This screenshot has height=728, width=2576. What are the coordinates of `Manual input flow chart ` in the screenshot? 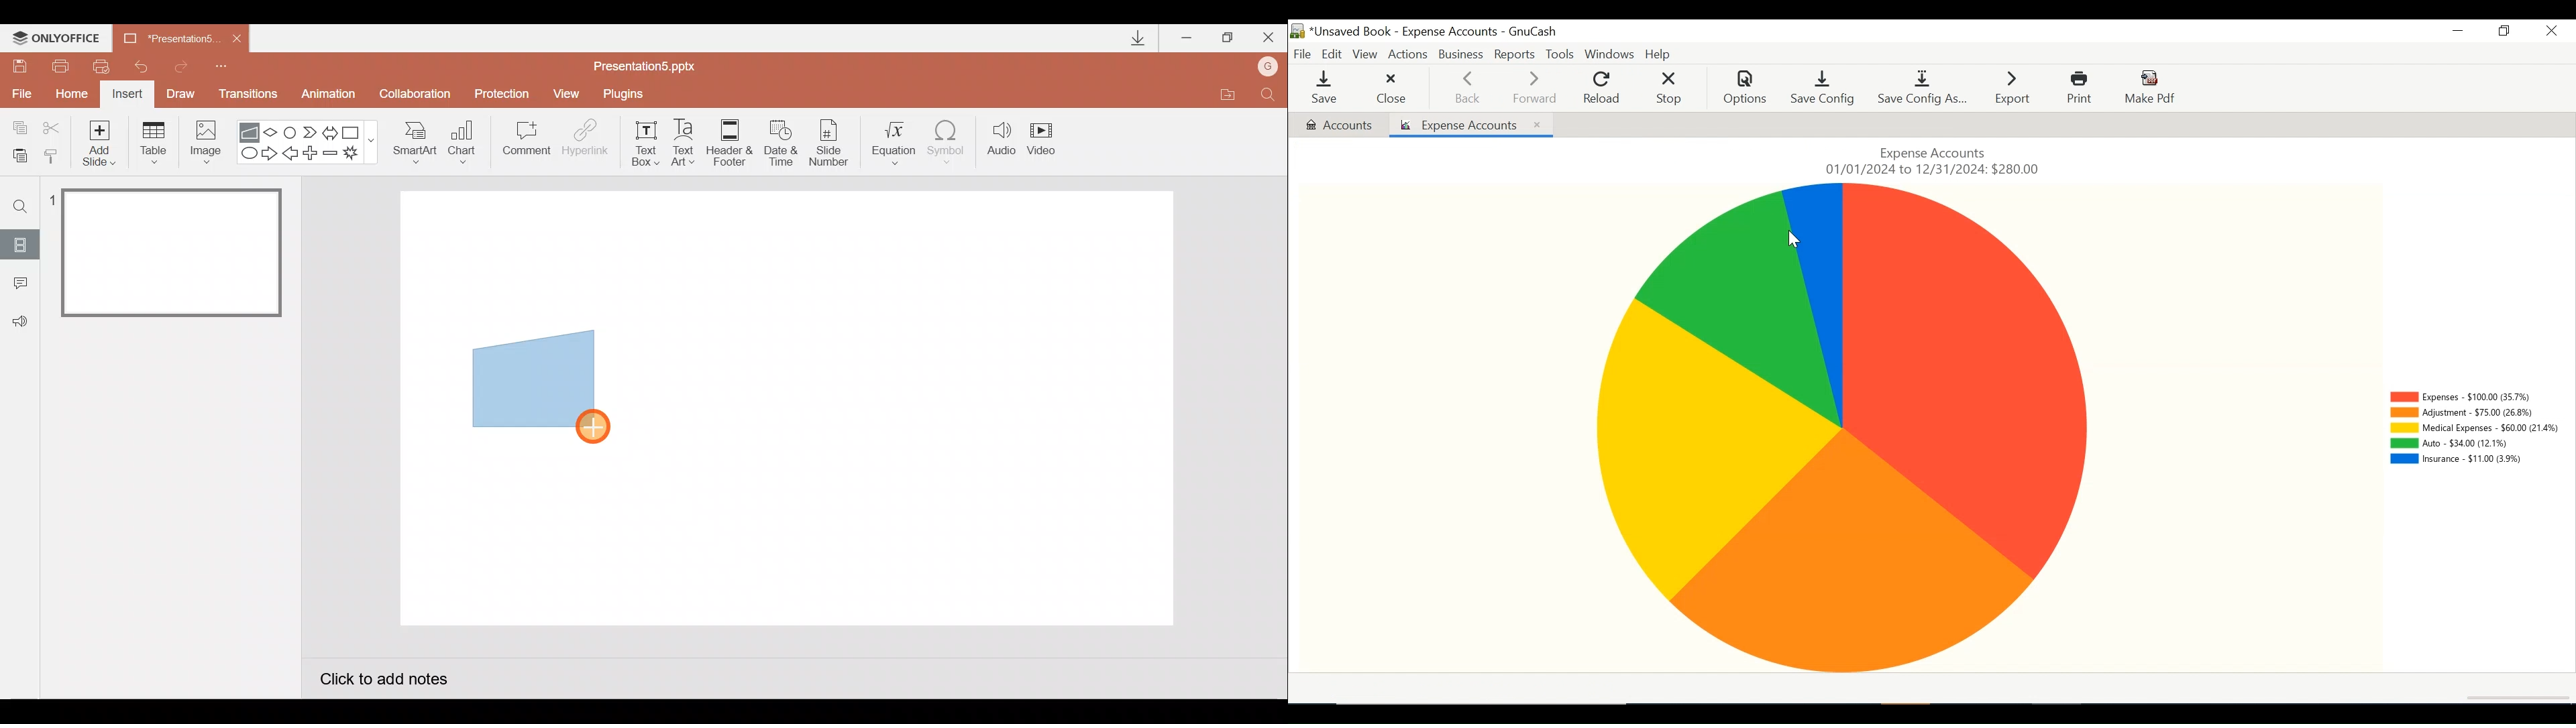 It's located at (531, 377).